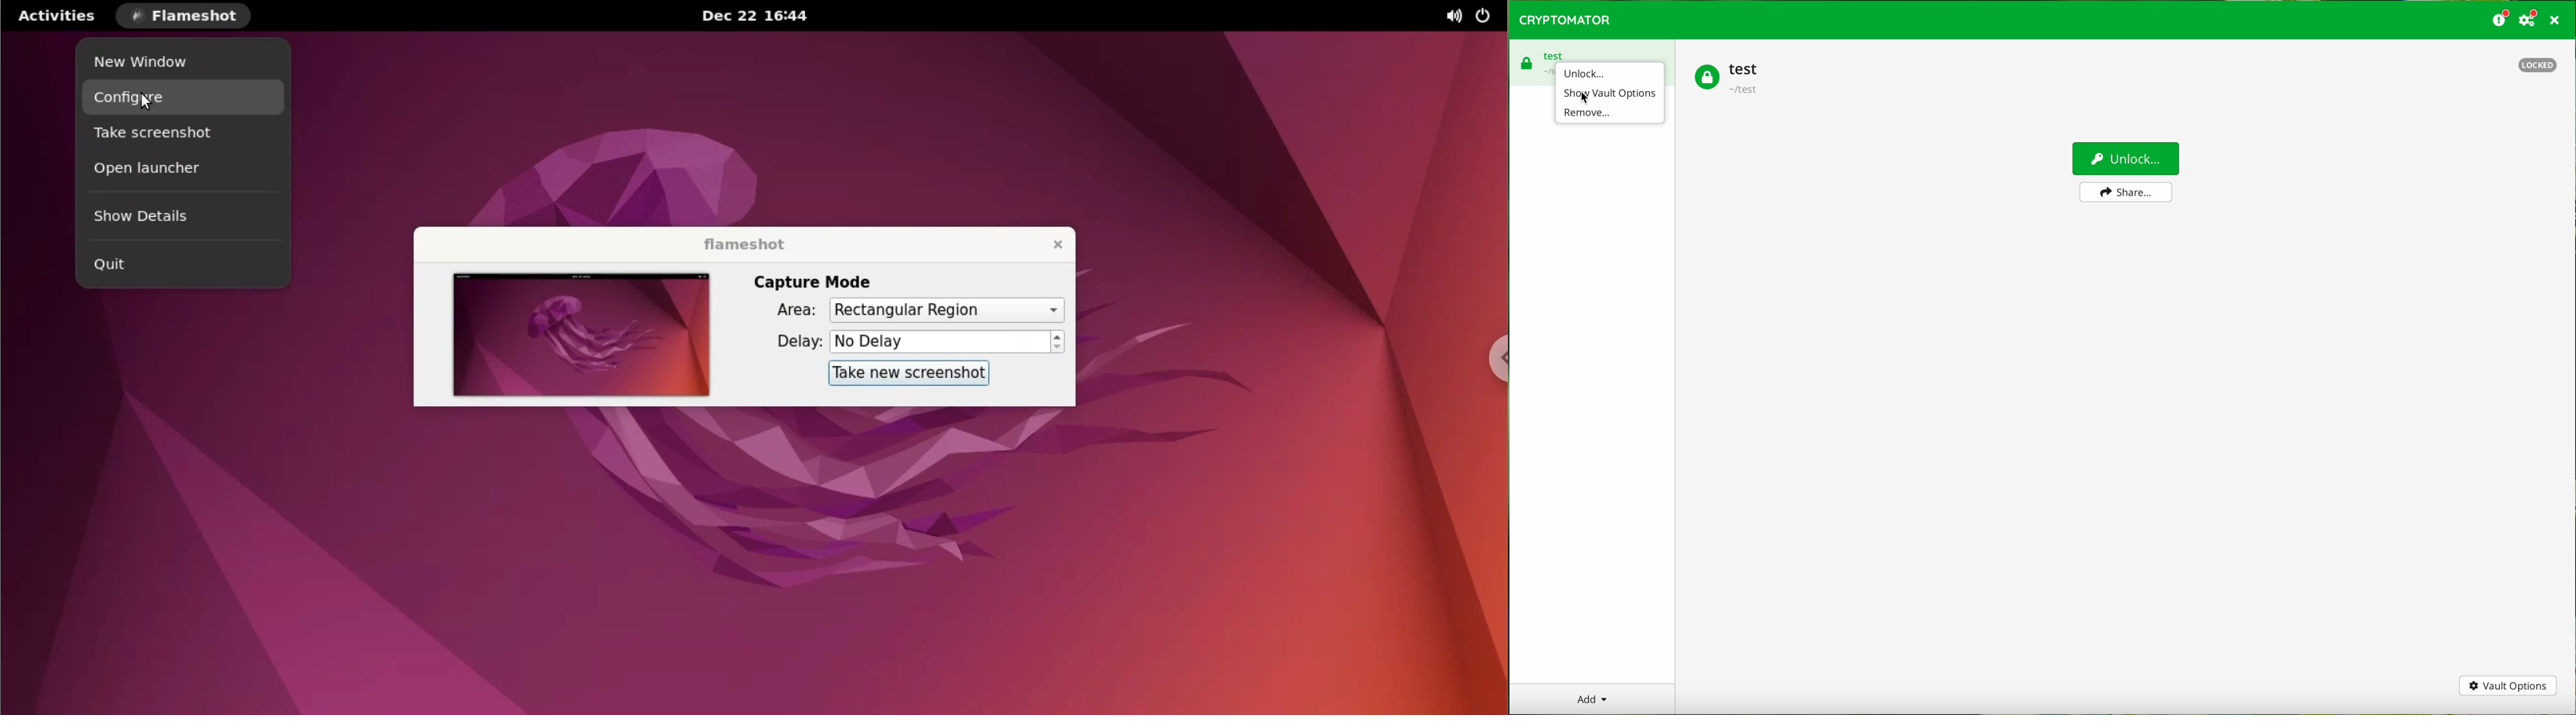 The height and width of the screenshot is (728, 2576). Describe the element at coordinates (1565, 20) in the screenshot. I see `cryptomator` at that location.